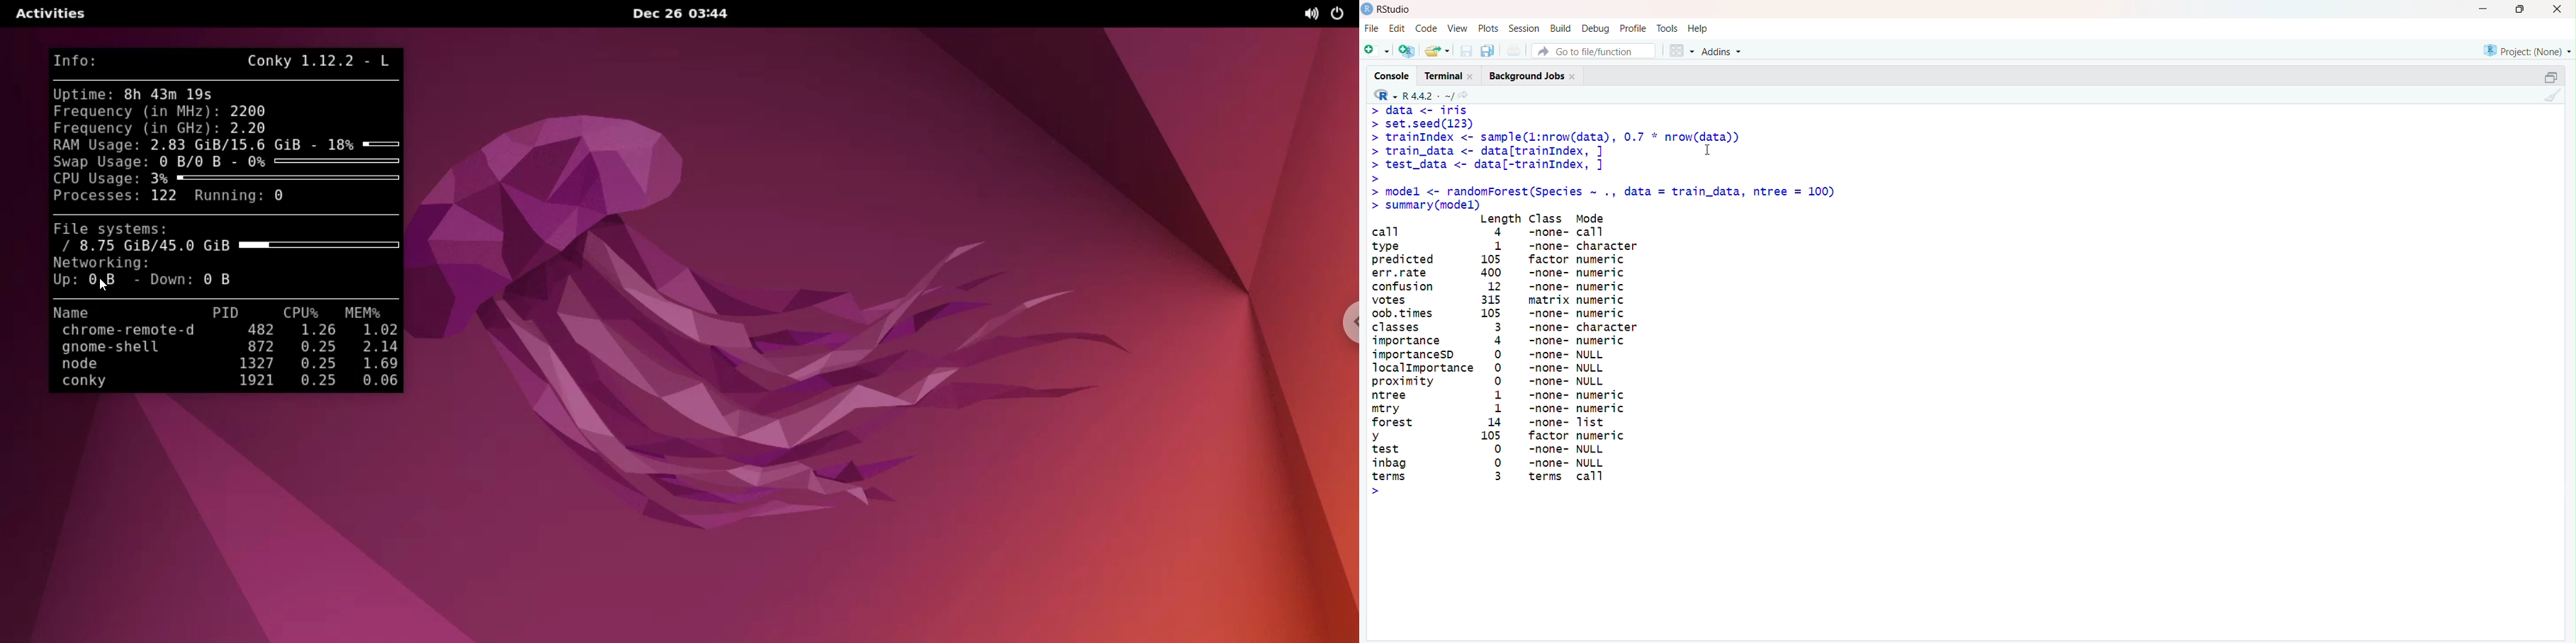  Describe the element at coordinates (1488, 28) in the screenshot. I see `Plots` at that location.